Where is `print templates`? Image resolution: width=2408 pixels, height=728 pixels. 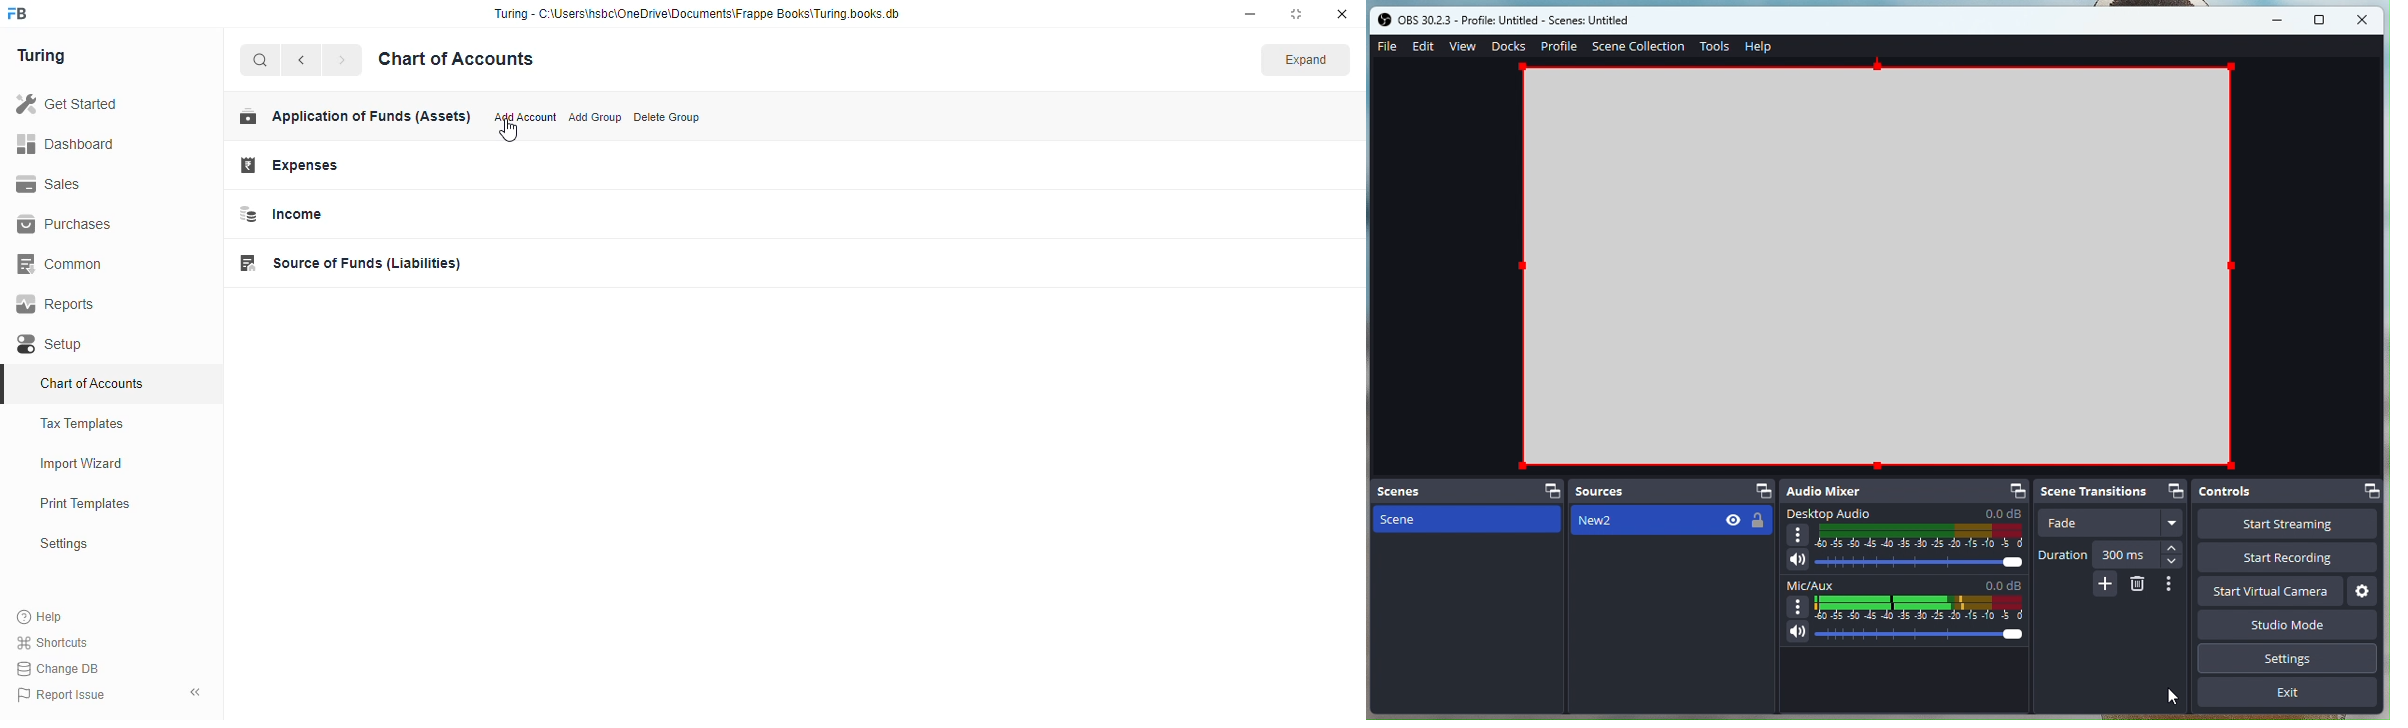 print templates is located at coordinates (85, 503).